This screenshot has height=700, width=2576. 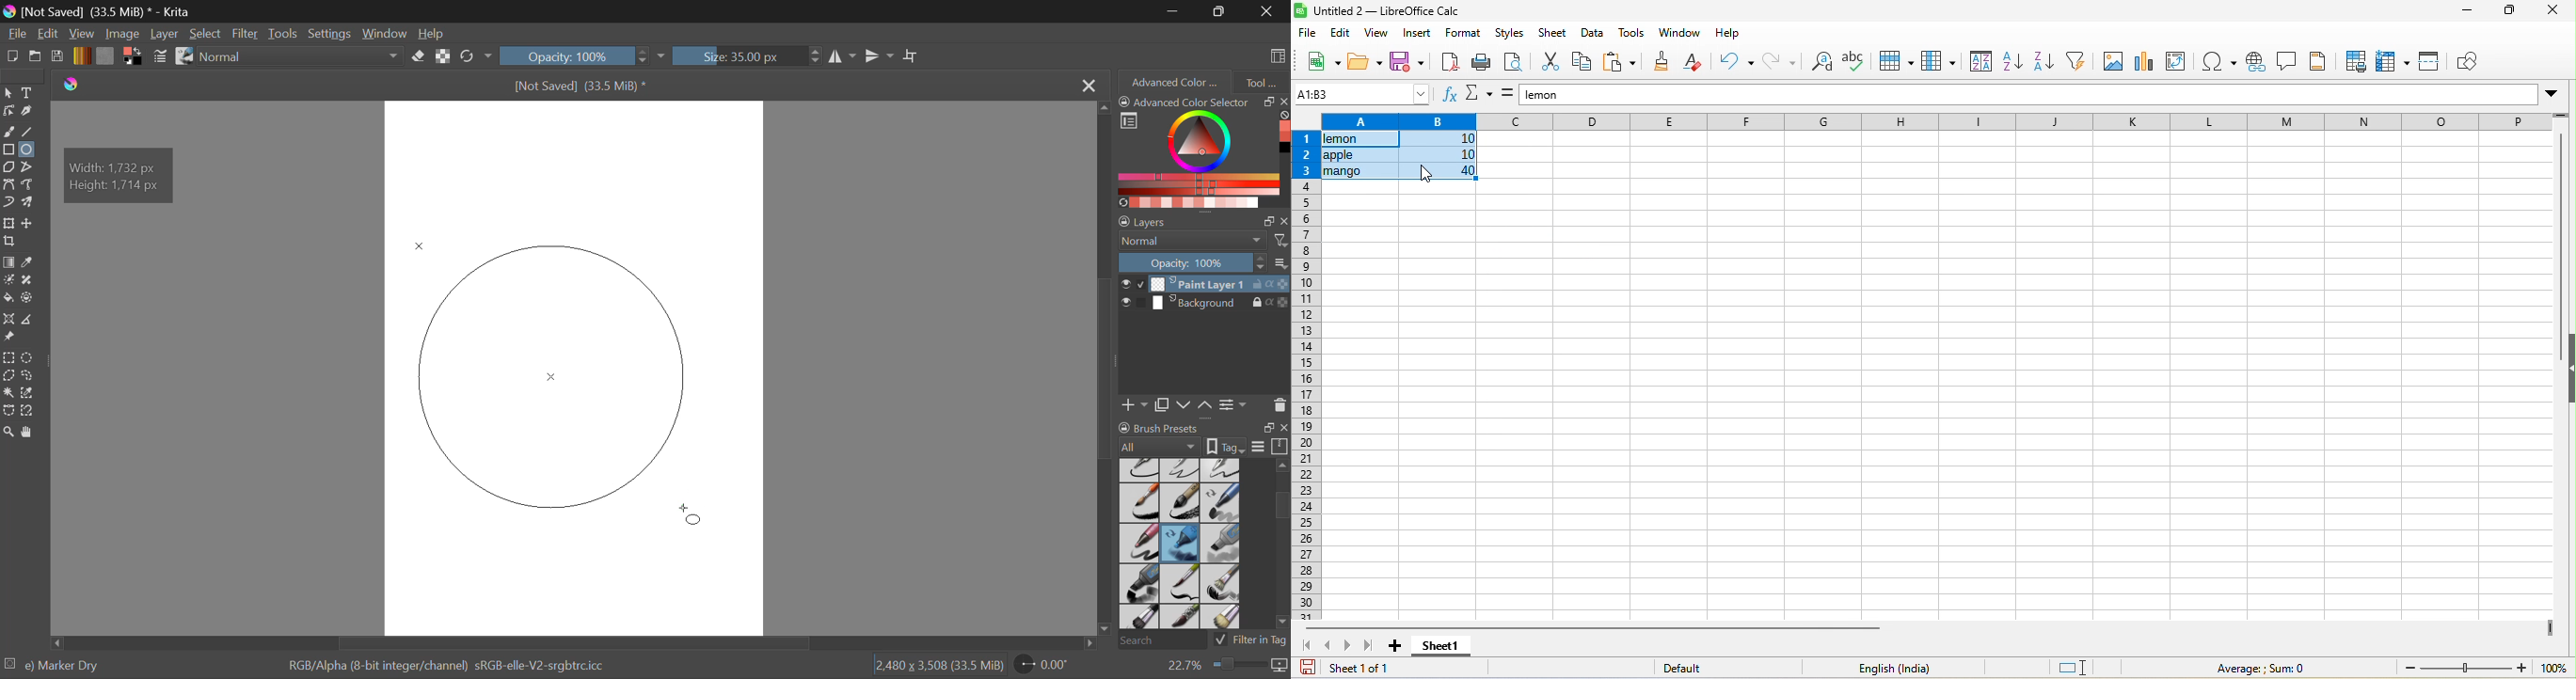 I want to click on Dynamic Brush Tool, so click(x=8, y=203).